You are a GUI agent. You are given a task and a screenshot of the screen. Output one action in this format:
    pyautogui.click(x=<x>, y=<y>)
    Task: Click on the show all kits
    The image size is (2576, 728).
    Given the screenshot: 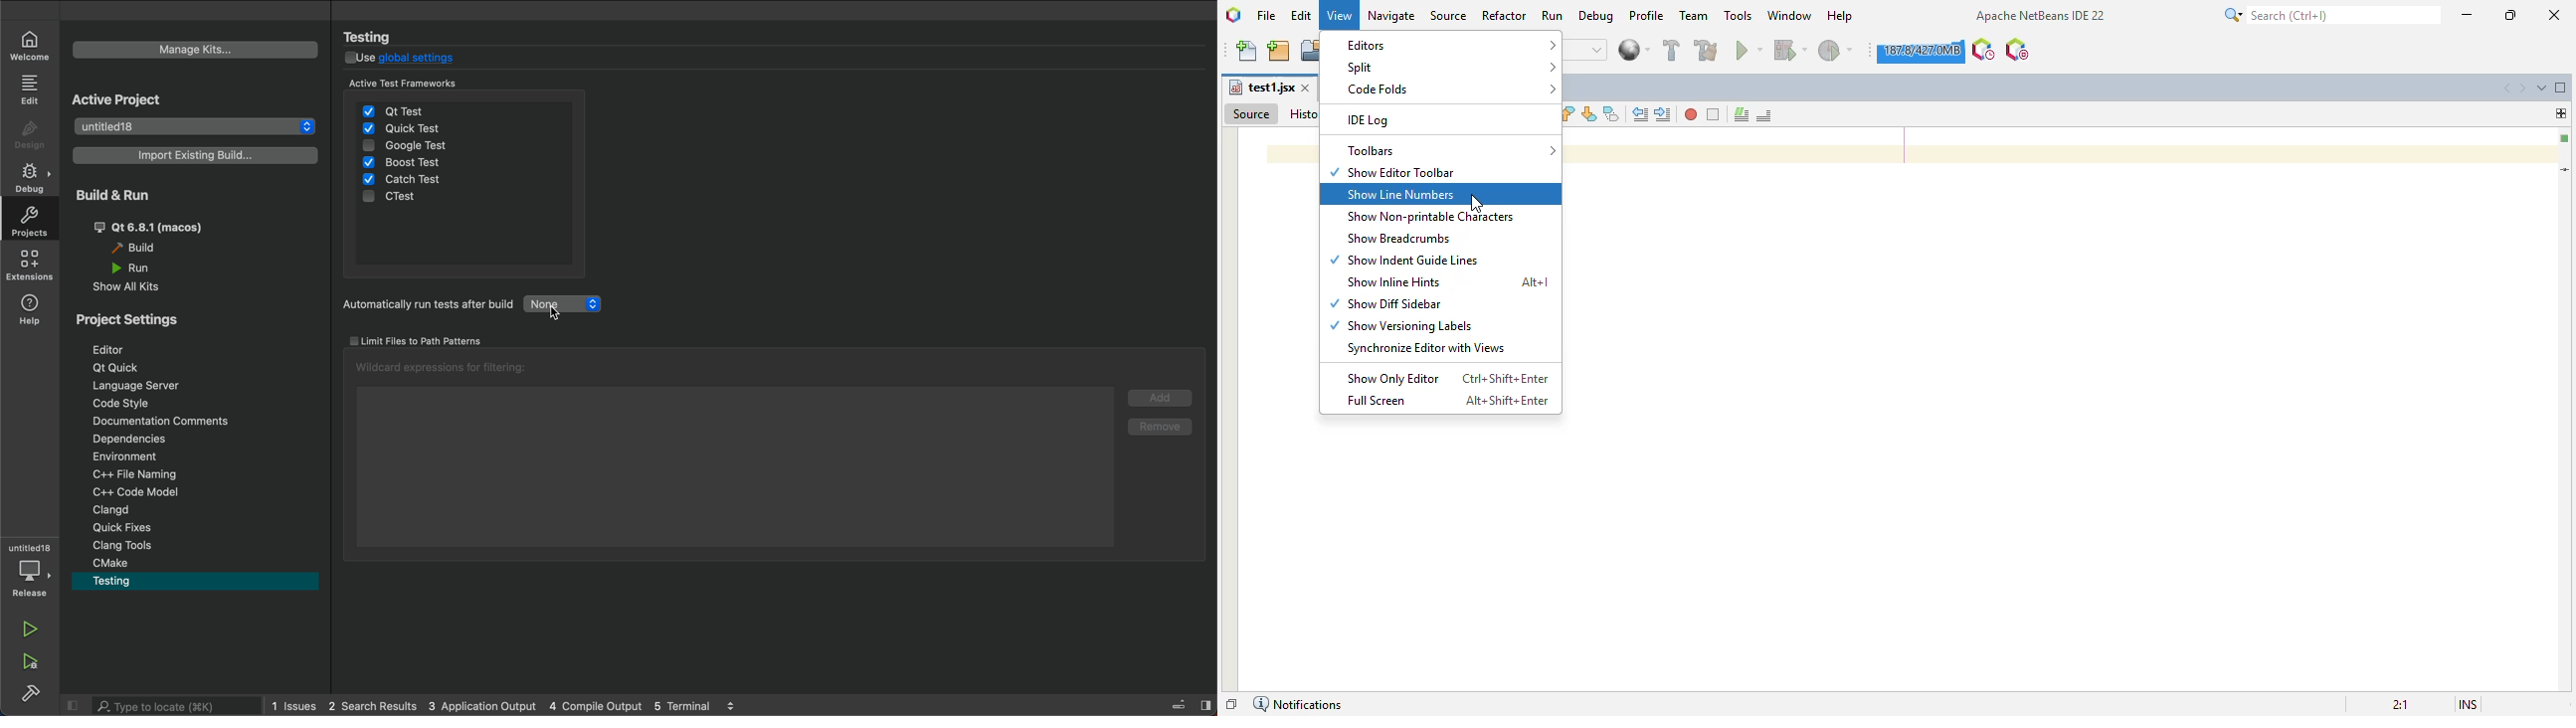 What is the action you would take?
    pyautogui.click(x=137, y=288)
    